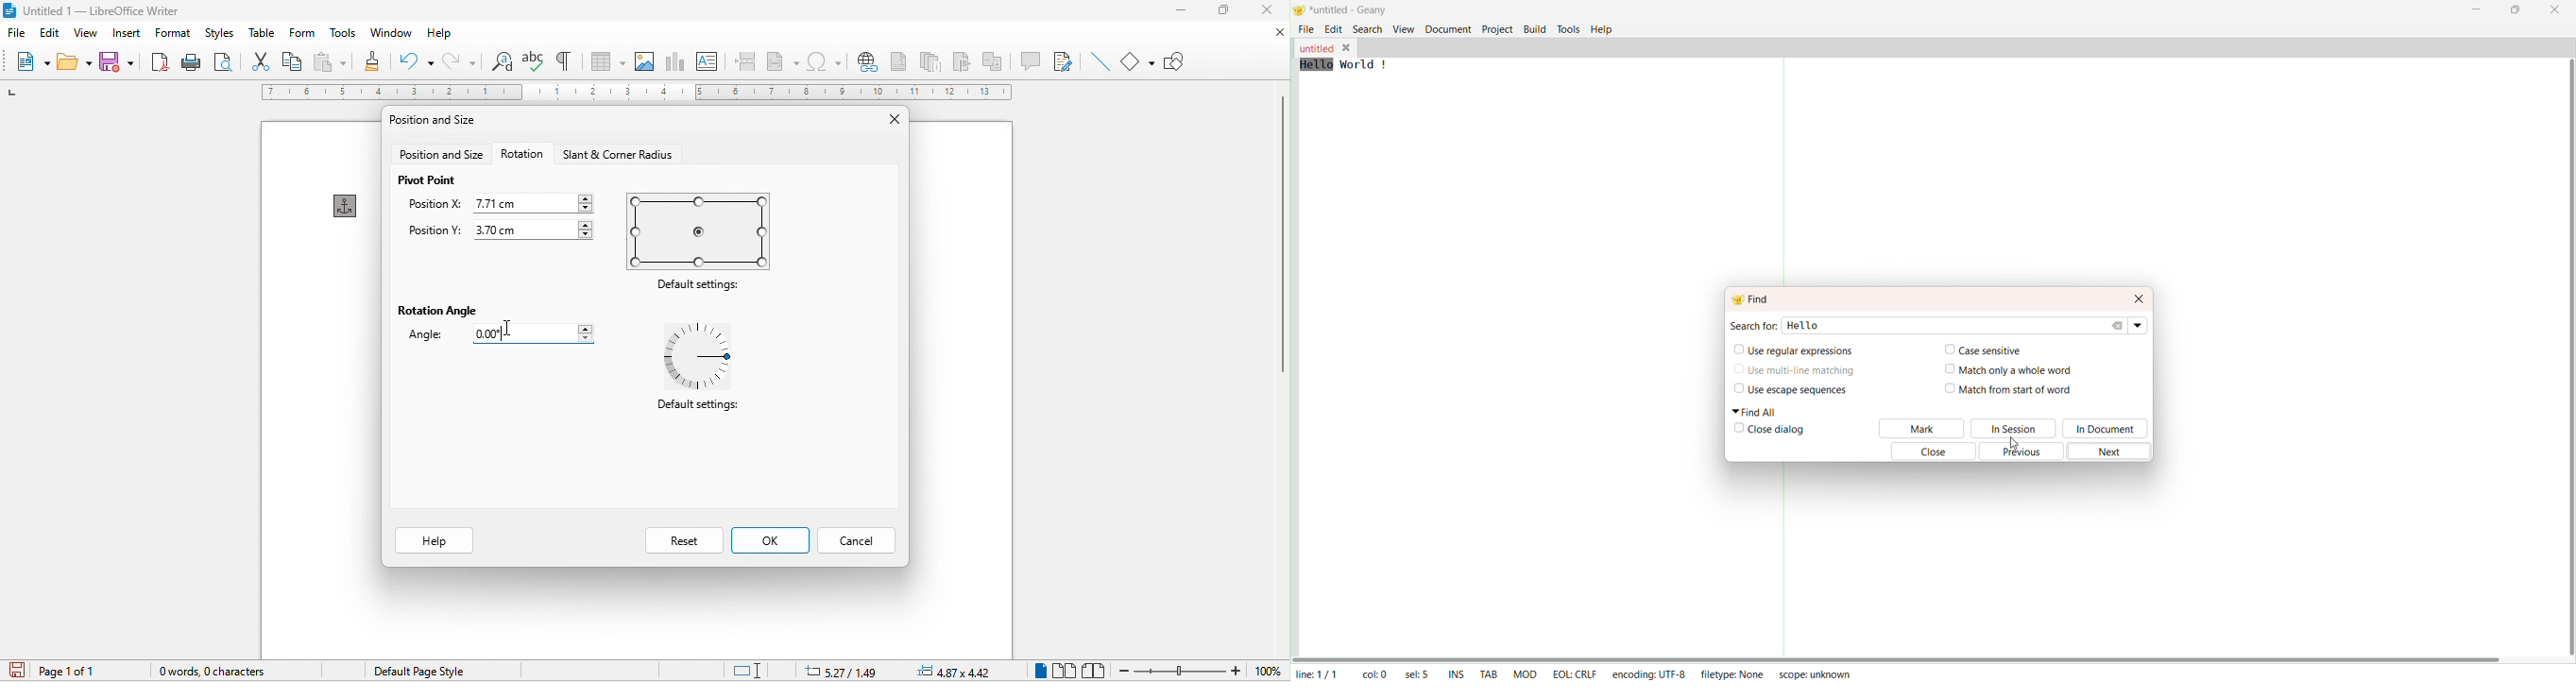 This screenshot has width=2576, height=700. What do you see at coordinates (1202, 670) in the screenshot?
I see `zoom` at bounding box center [1202, 670].